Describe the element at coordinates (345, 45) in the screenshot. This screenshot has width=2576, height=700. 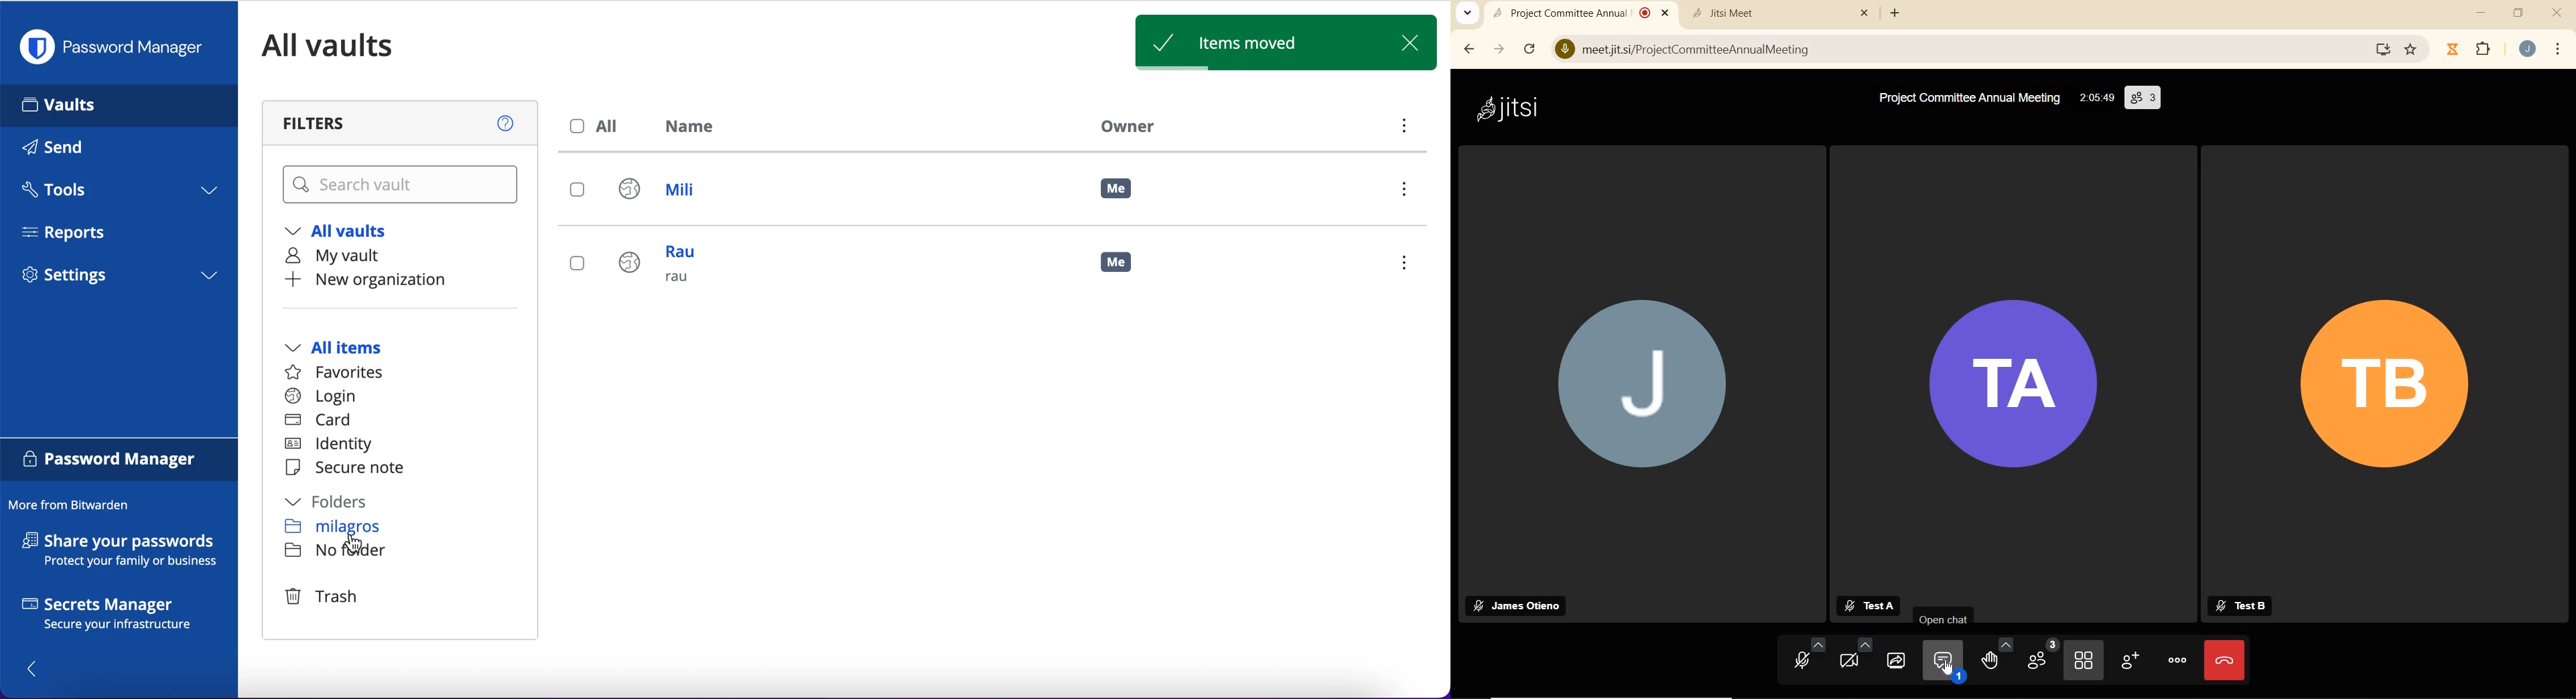
I see `all vaults` at that location.